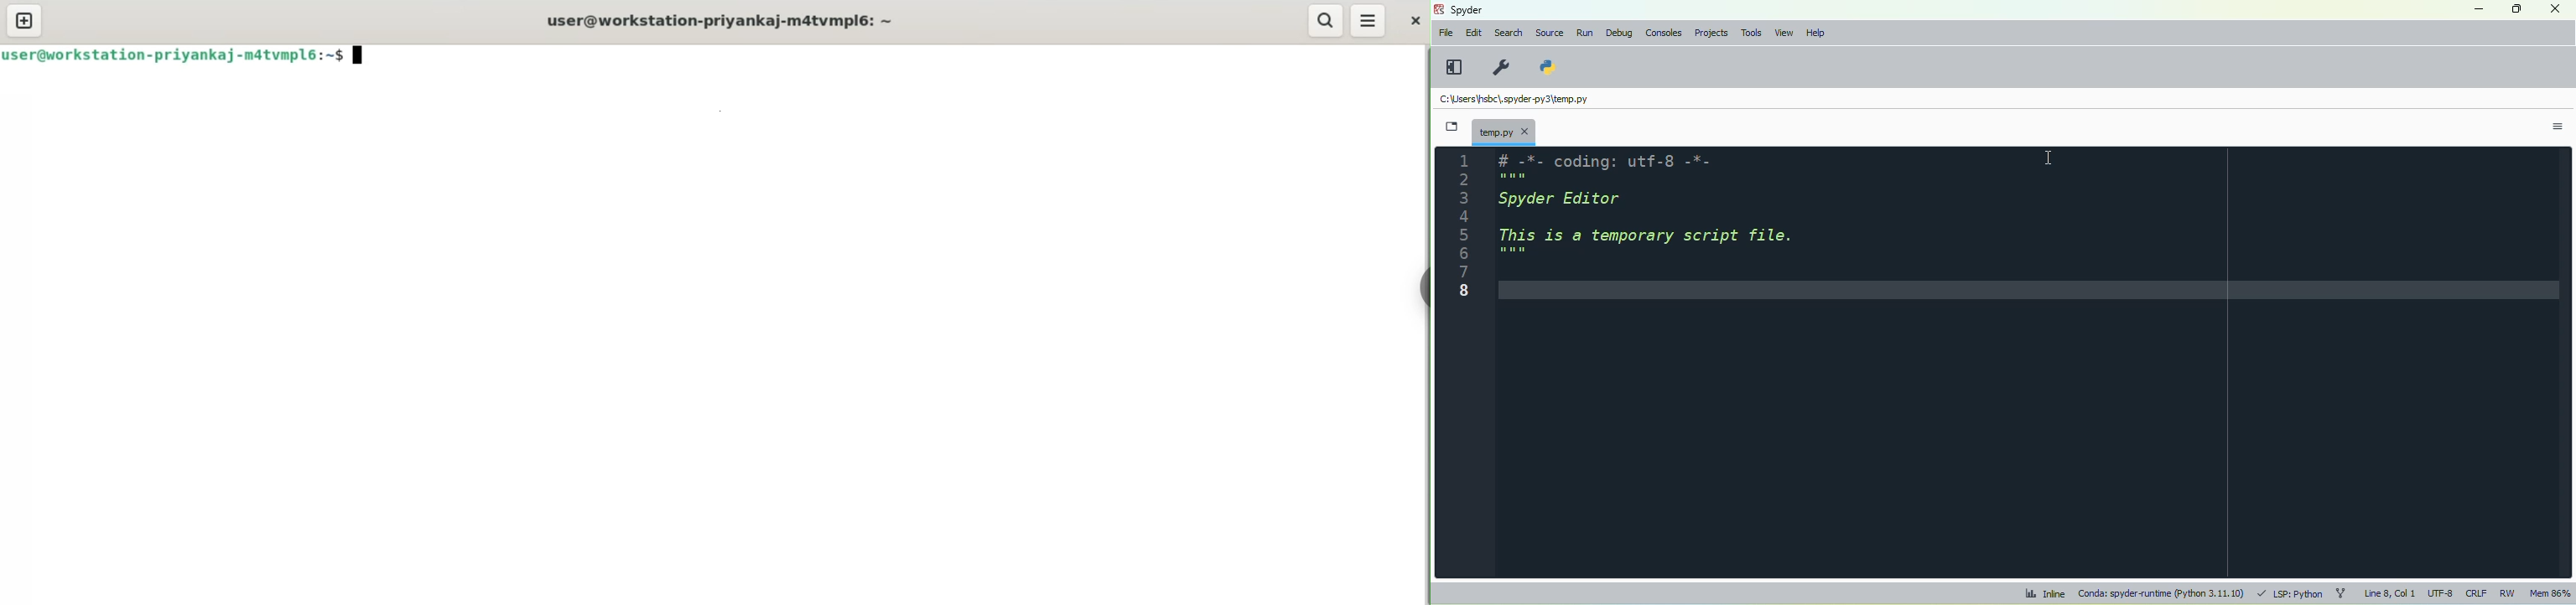 This screenshot has height=616, width=2576. What do you see at coordinates (2475, 594) in the screenshot?
I see `CRLF` at bounding box center [2475, 594].